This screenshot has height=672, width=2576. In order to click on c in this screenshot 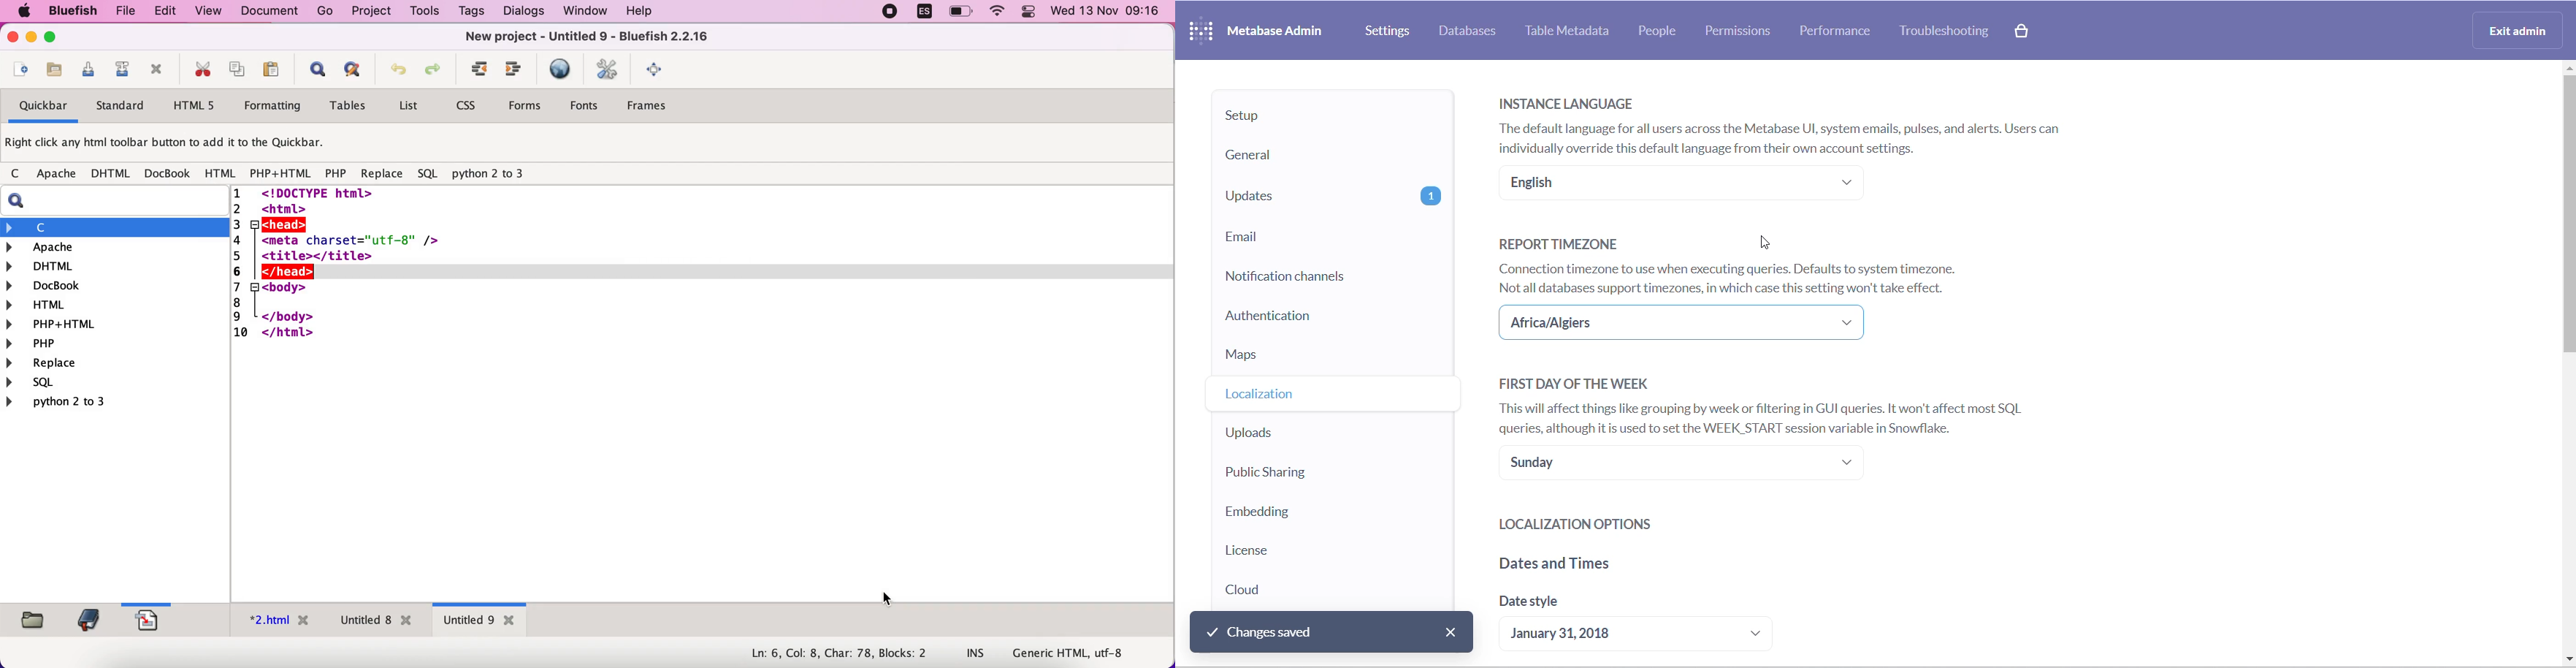, I will do `click(115, 227)`.